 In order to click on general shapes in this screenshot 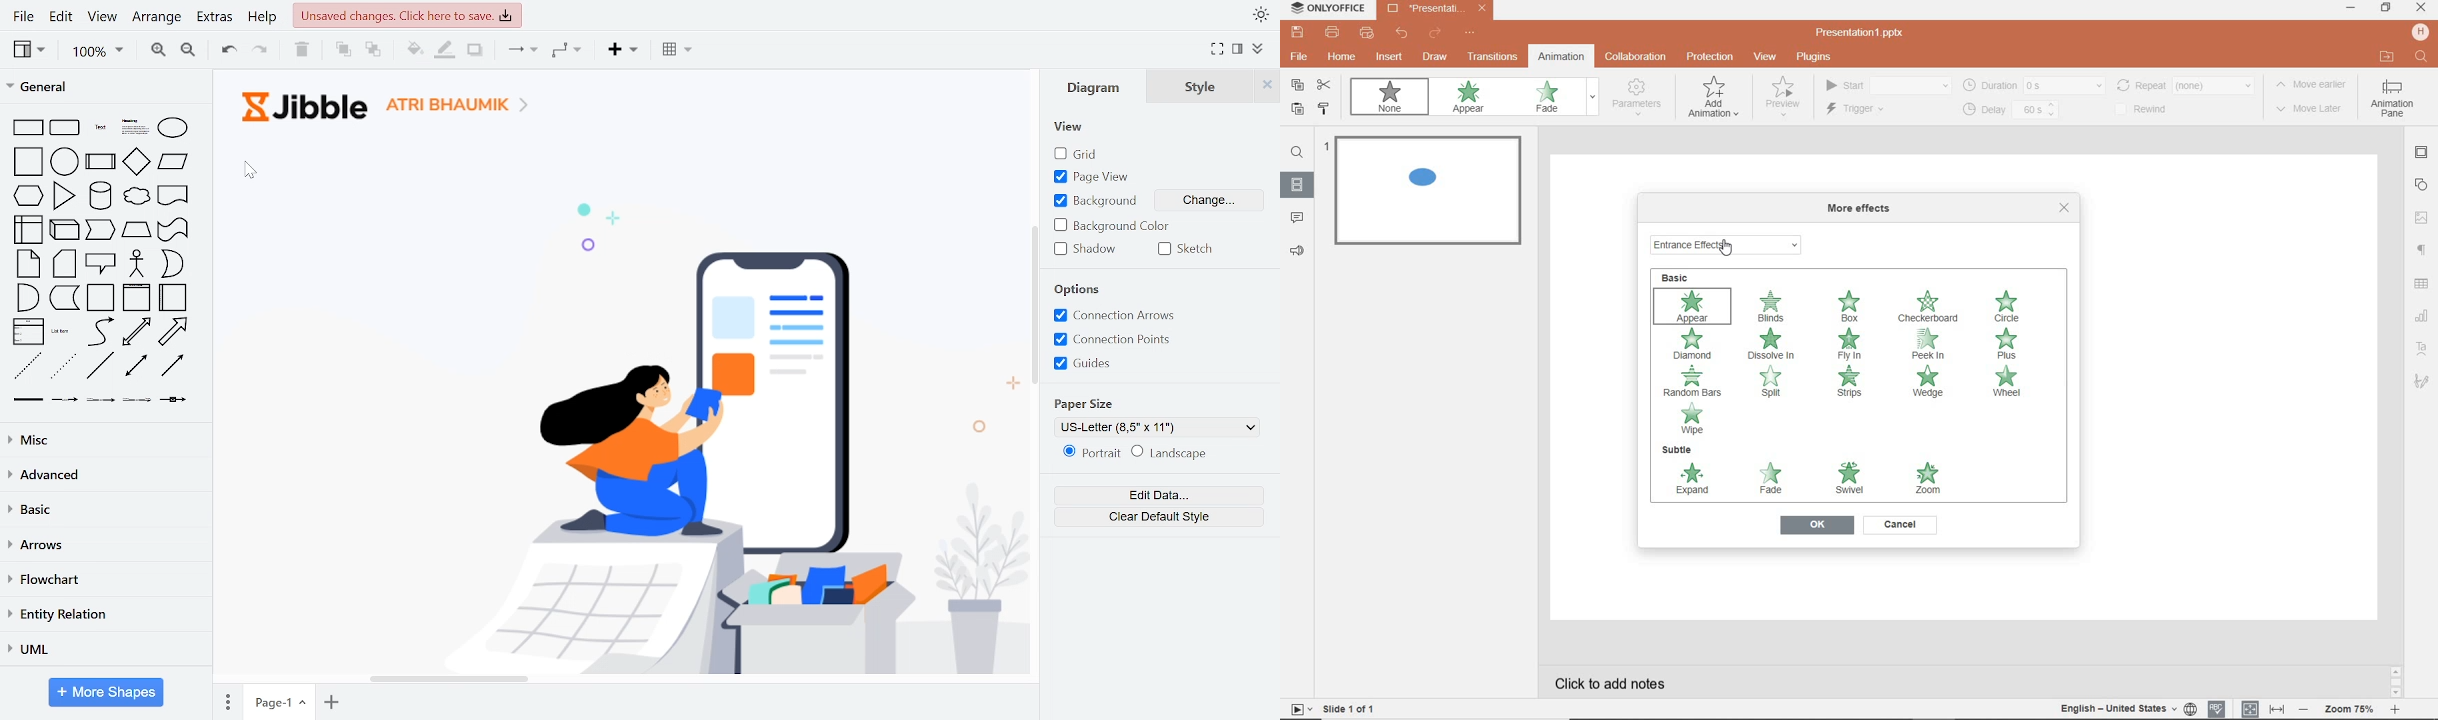, I will do `click(98, 262)`.